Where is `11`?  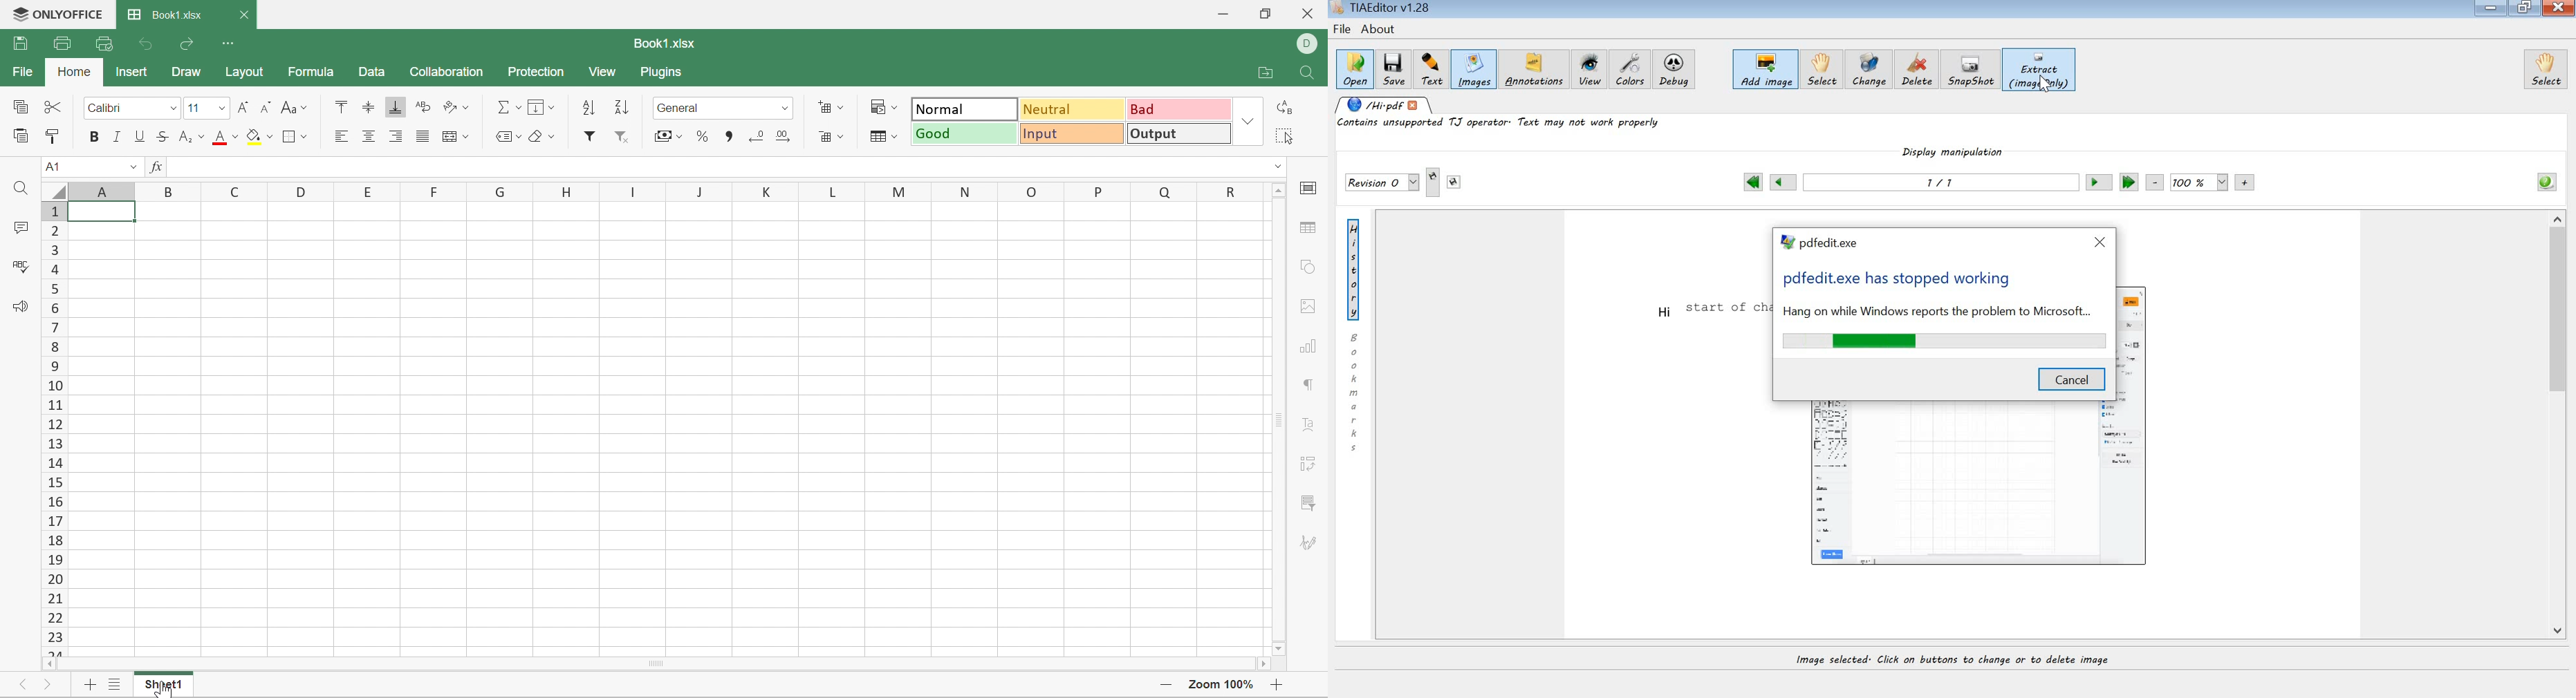 11 is located at coordinates (52, 408).